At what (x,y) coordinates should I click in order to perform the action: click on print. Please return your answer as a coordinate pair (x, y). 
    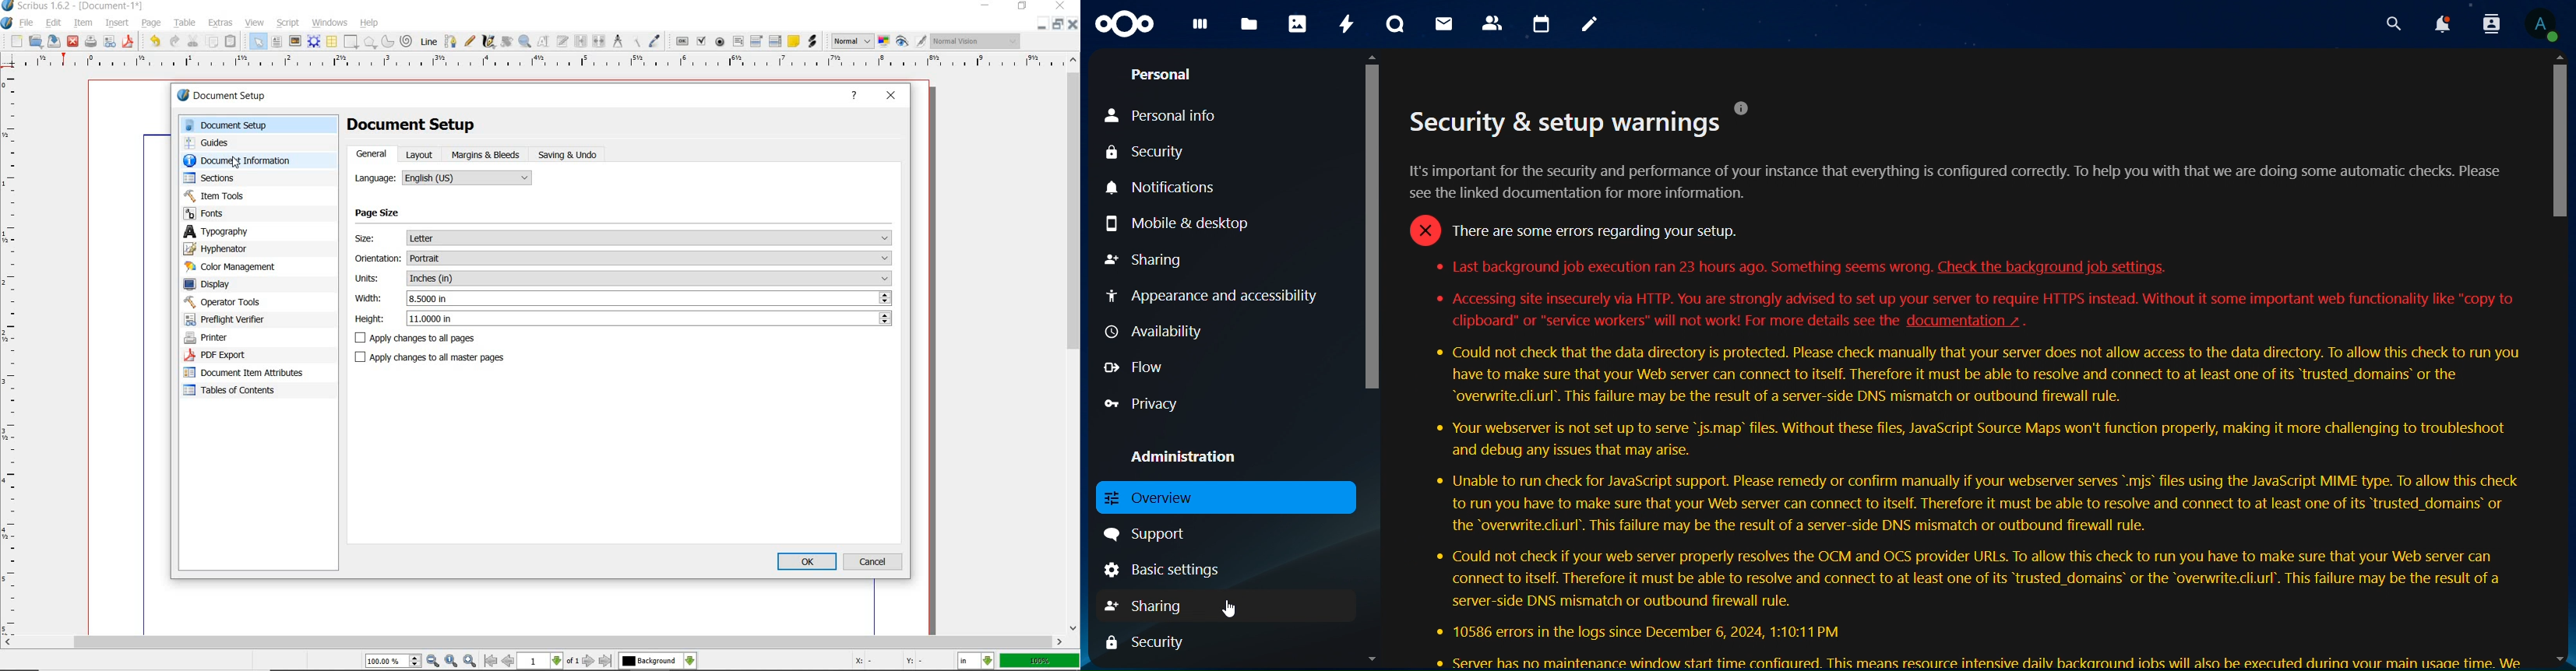
    Looking at the image, I should click on (91, 42).